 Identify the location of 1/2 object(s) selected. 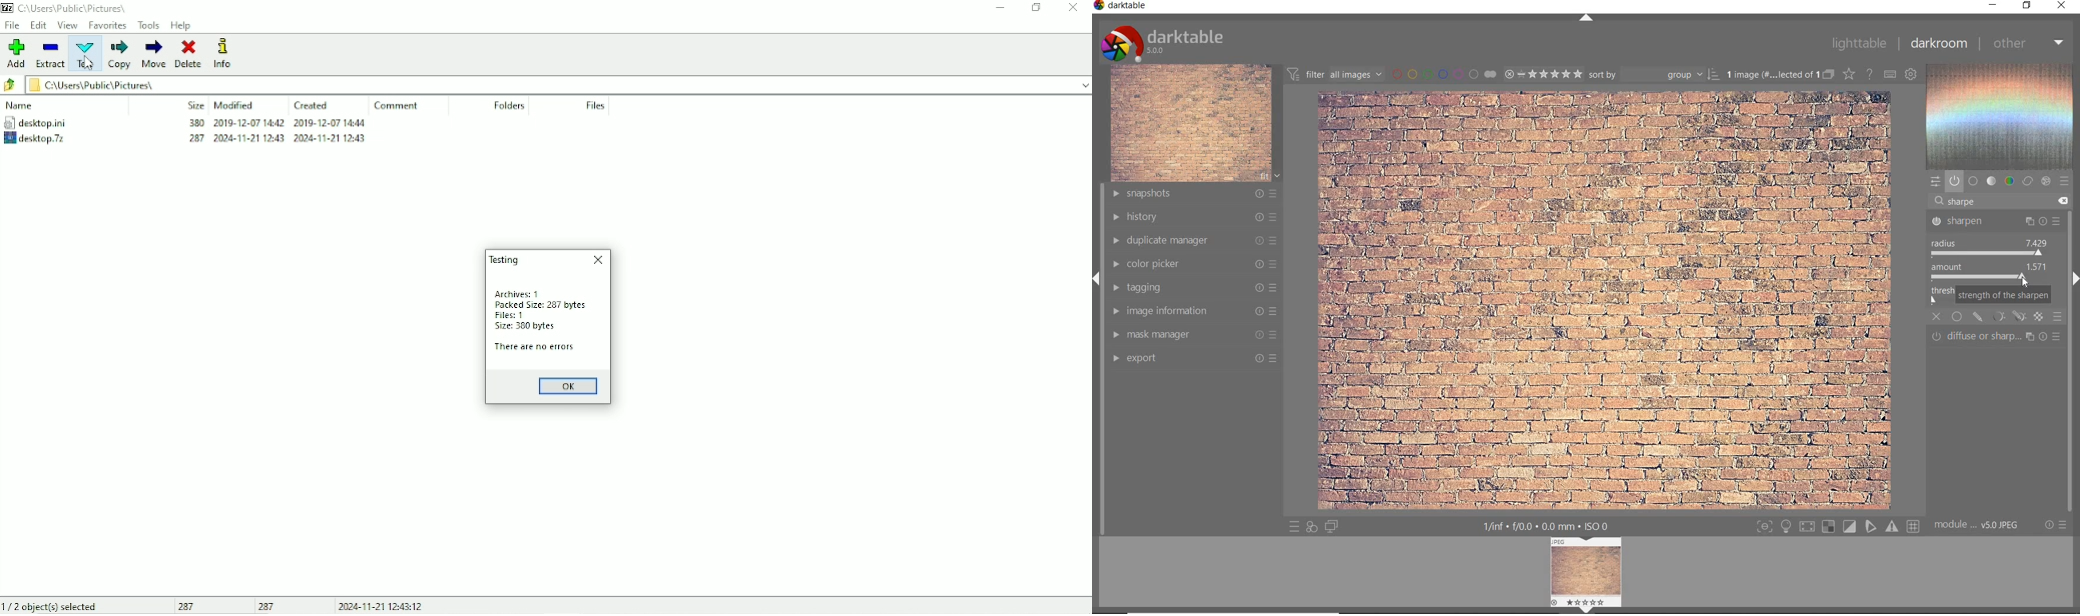
(53, 606).